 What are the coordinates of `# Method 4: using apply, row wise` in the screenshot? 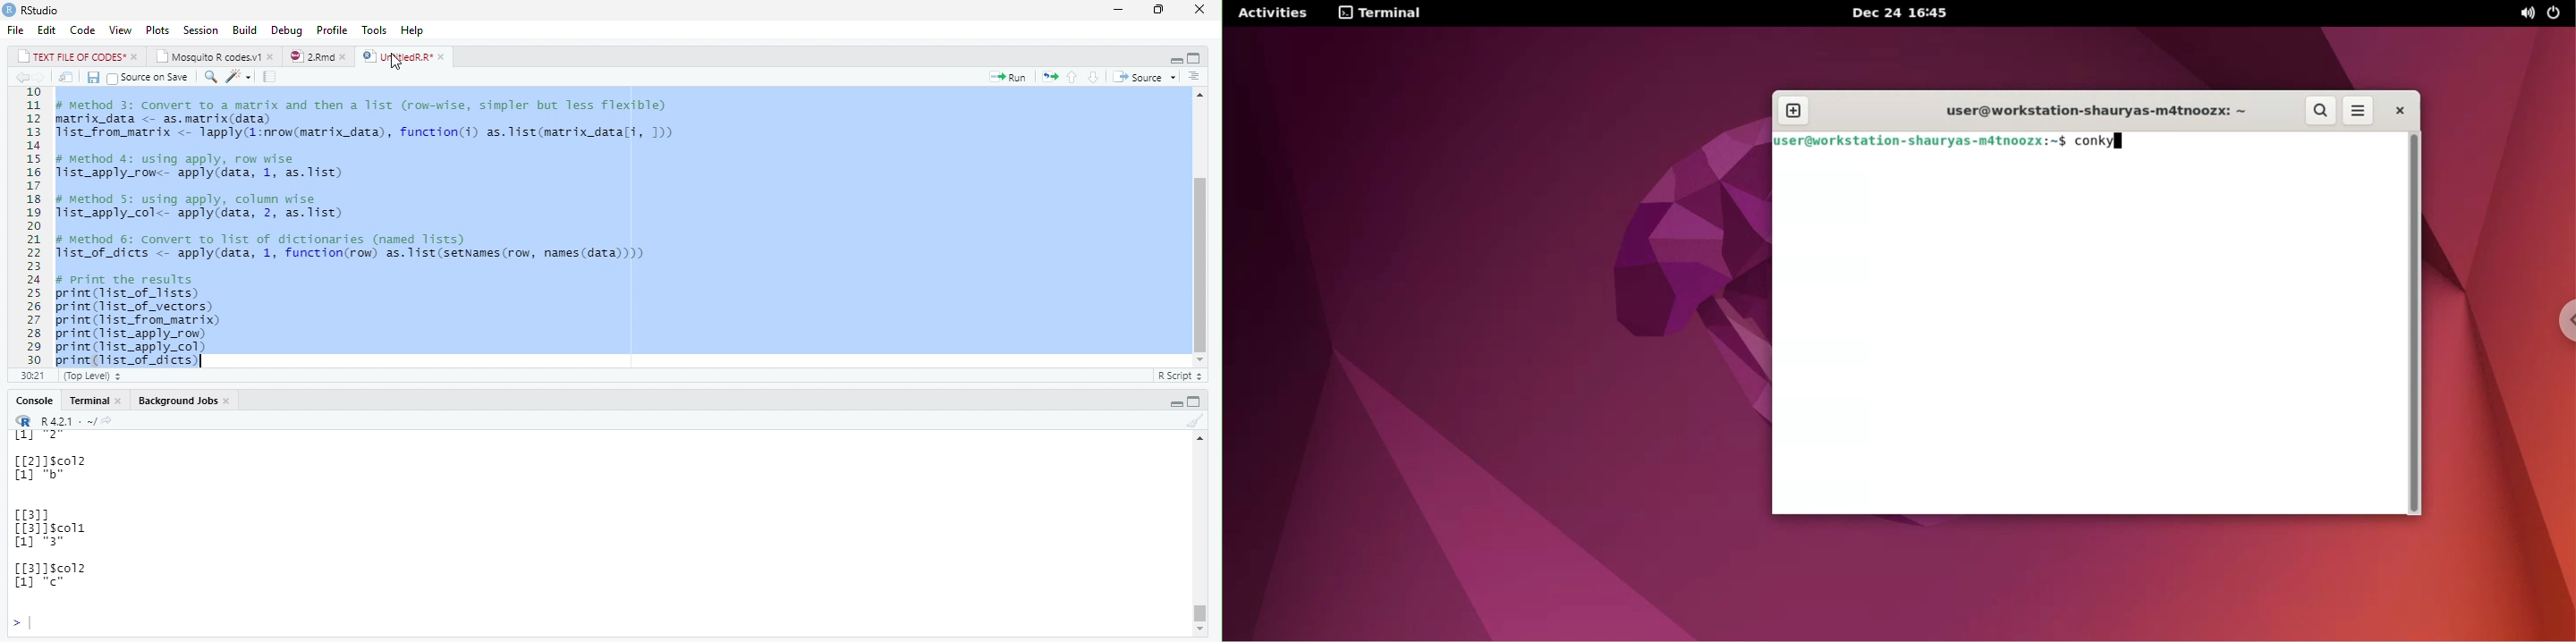 It's located at (187, 158).